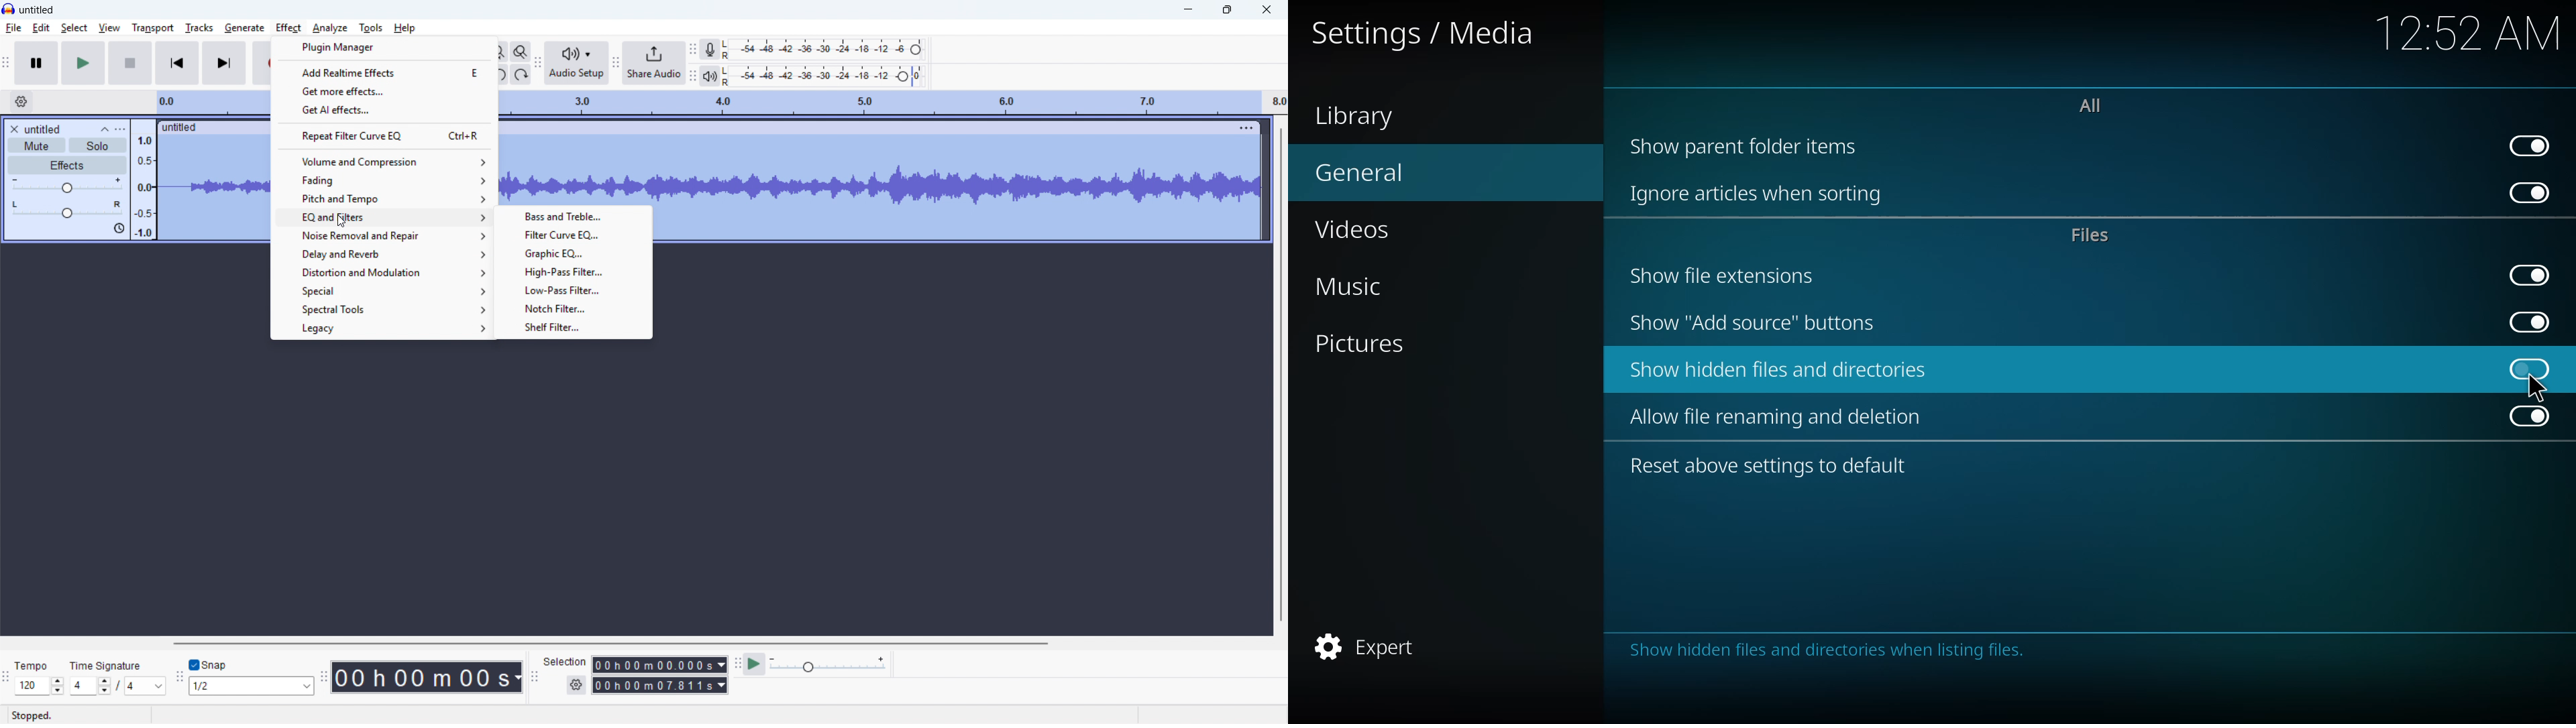 This screenshot has width=2576, height=728. I want to click on collapse, so click(105, 129).